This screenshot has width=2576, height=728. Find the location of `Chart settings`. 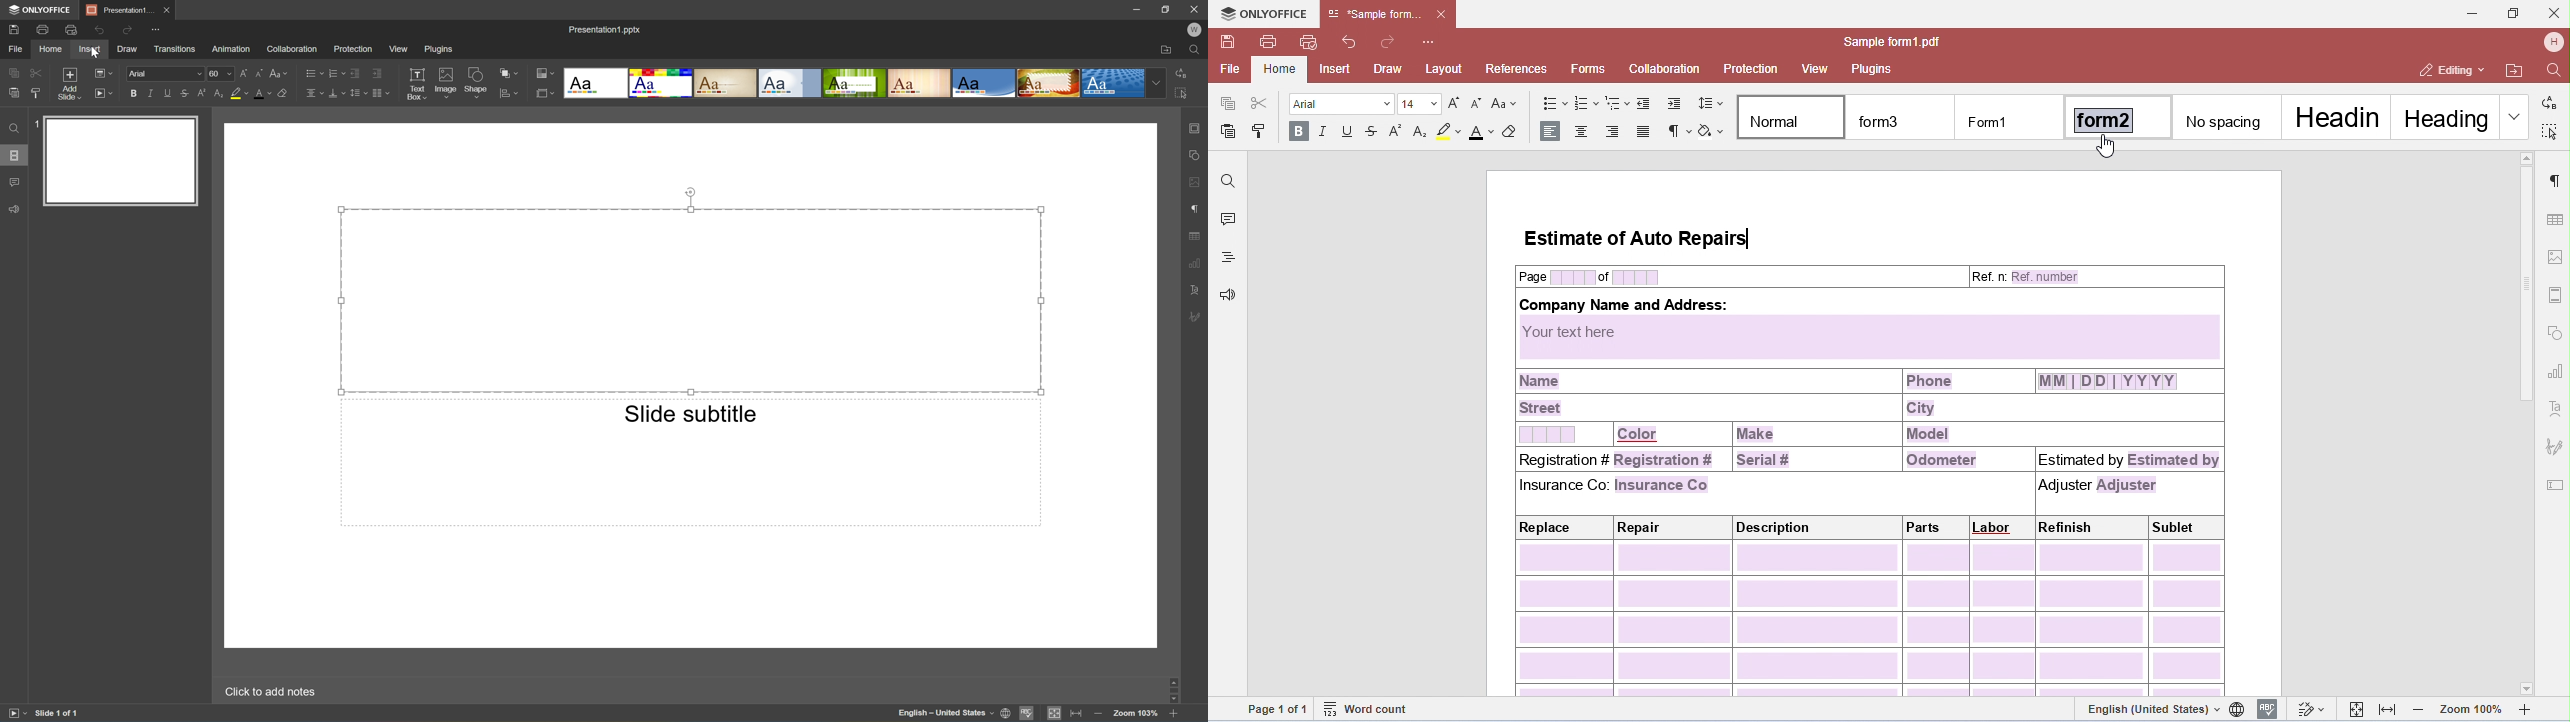

Chart settings is located at coordinates (1195, 264).